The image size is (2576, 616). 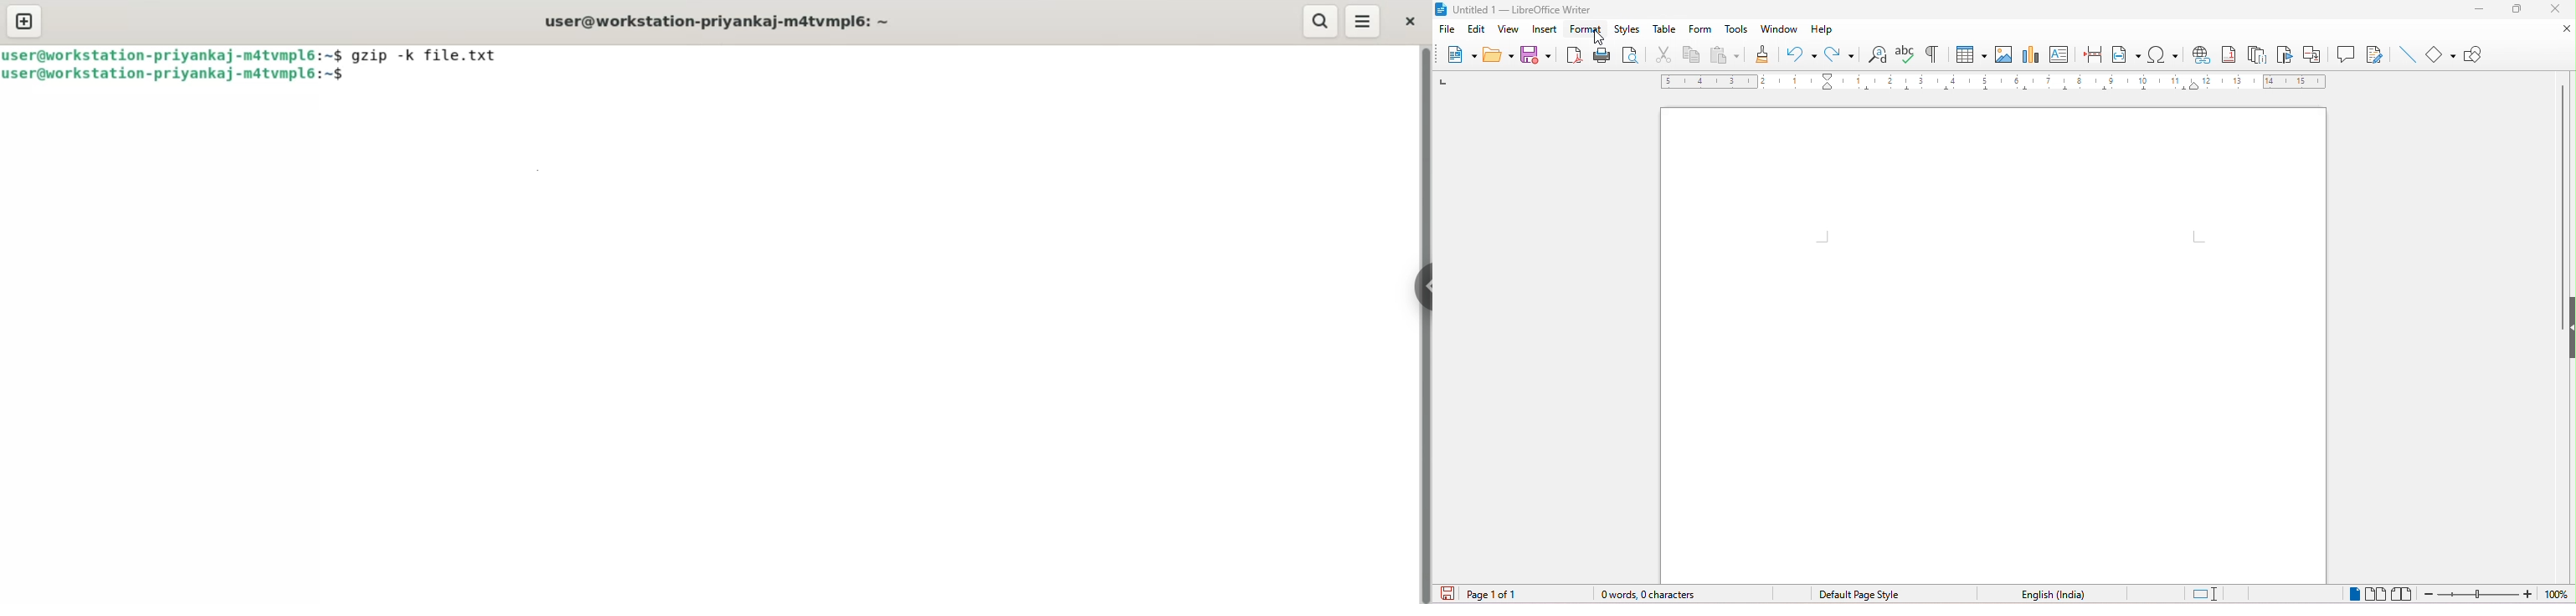 I want to click on print, so click(x=1602, y=56).